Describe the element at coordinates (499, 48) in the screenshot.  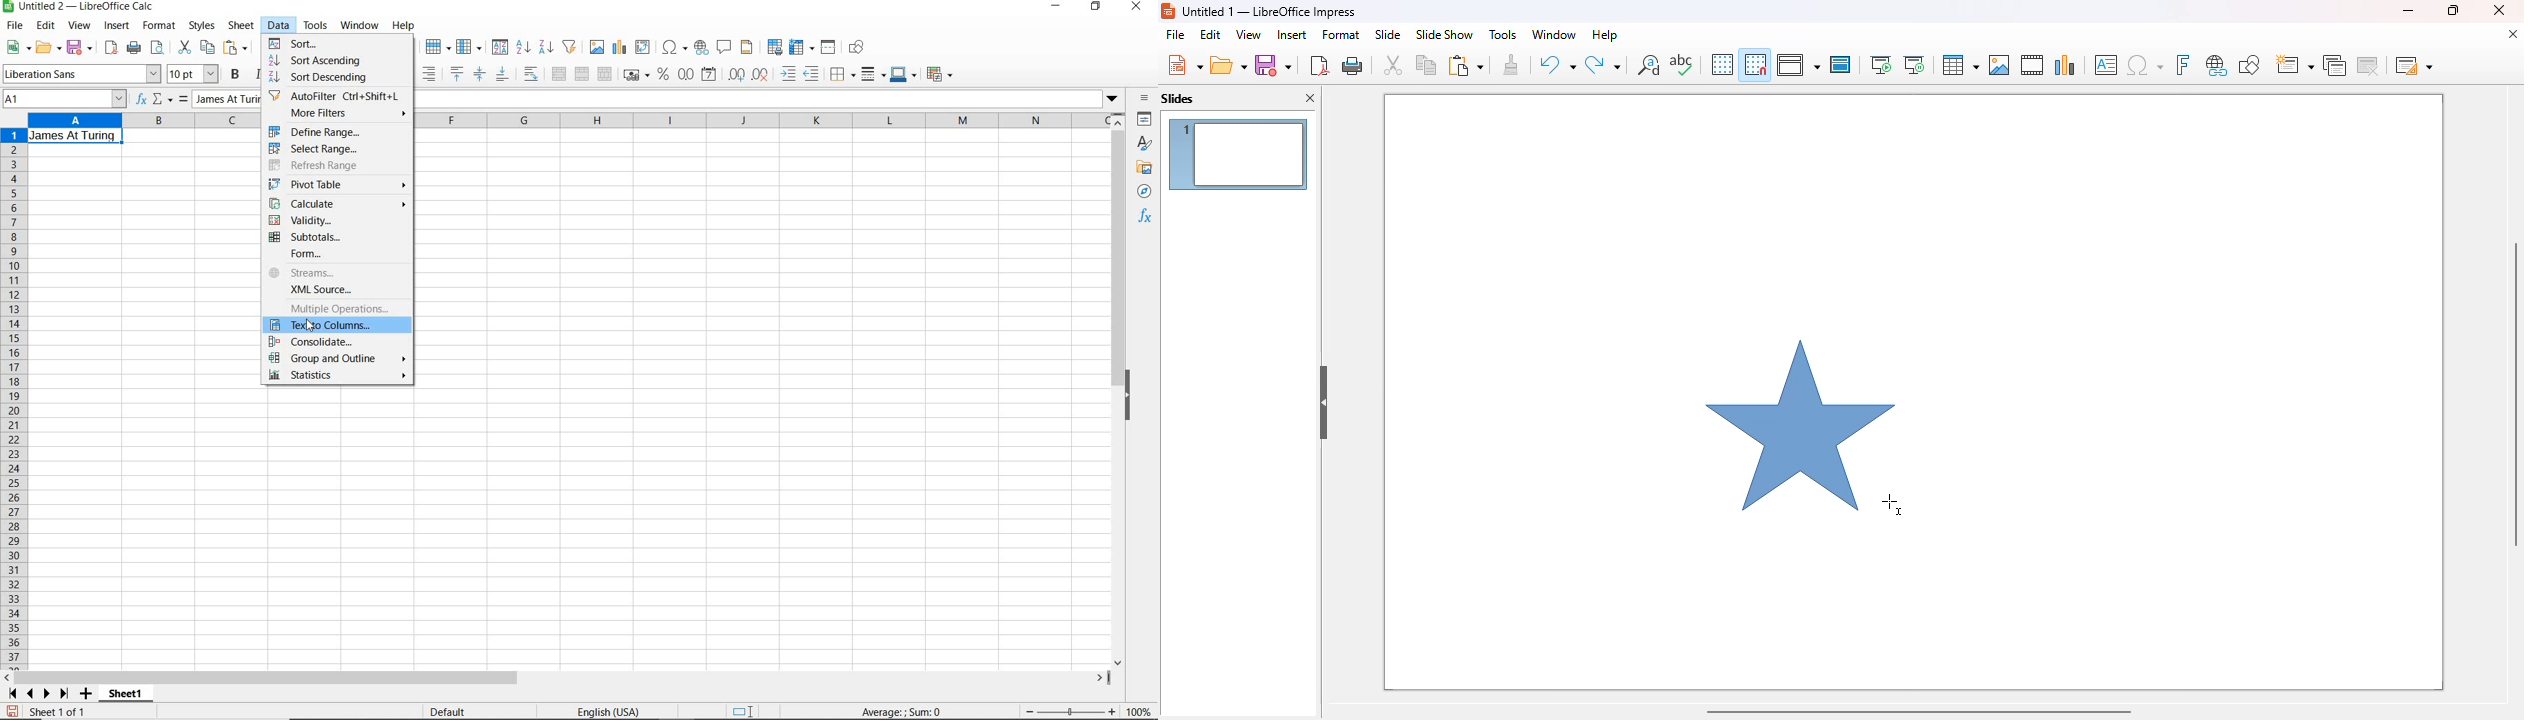
I see `sort` at that location.